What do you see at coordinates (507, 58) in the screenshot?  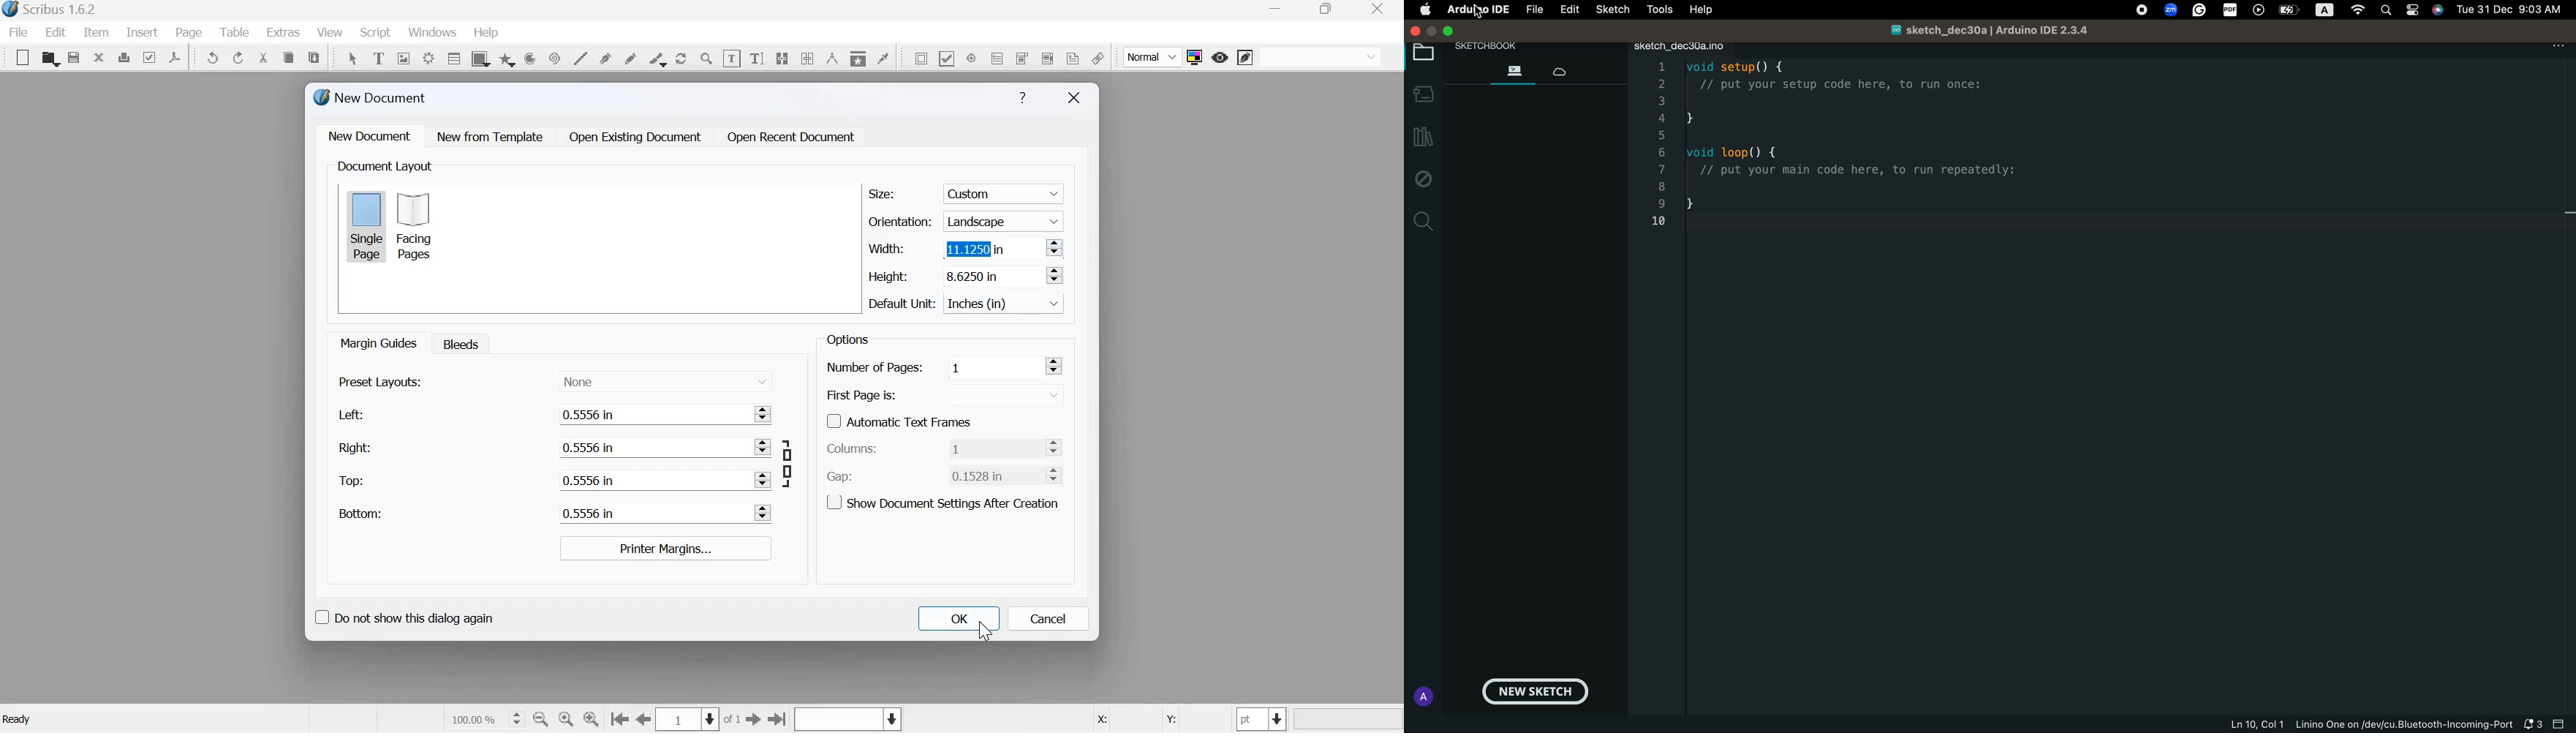 I see `arc` at bounding box center [507, 58].